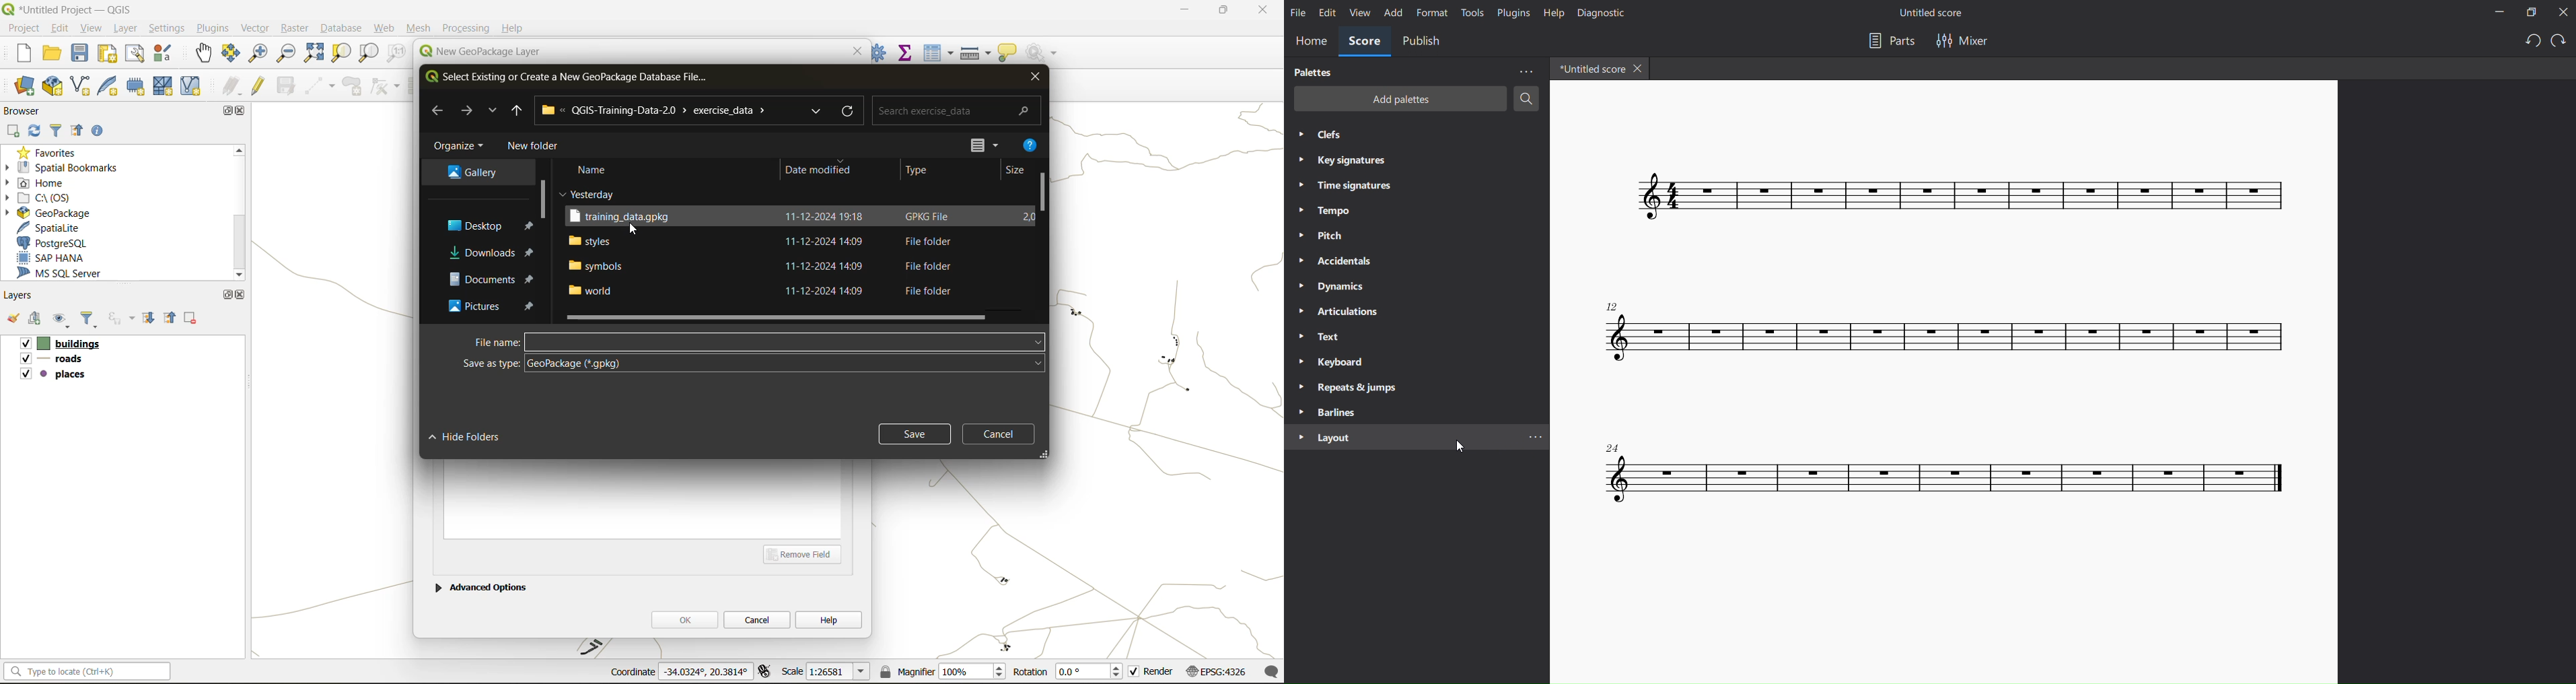 This screenshot has height=700, width=2576. Describe the element at coordinates (313, 54) in the screenshot. I see `zoom full` at that location.